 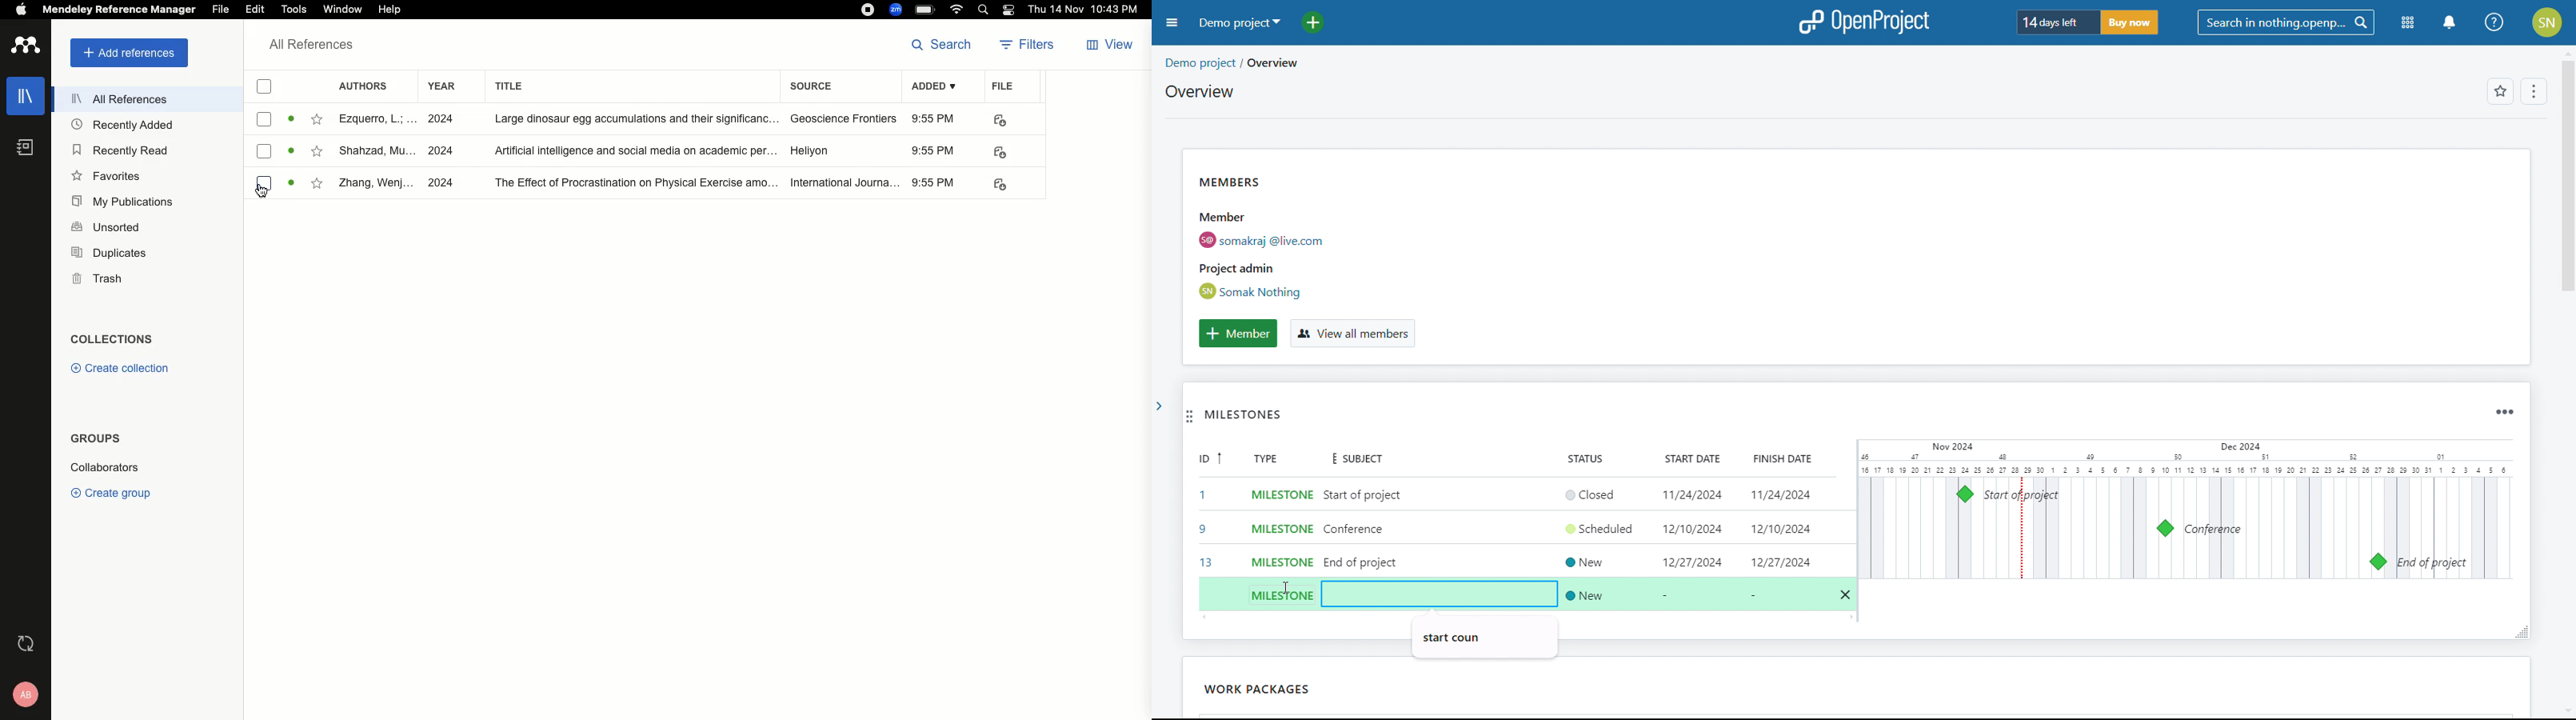 I want to click on Shahzad, so click(x=377, y=152).